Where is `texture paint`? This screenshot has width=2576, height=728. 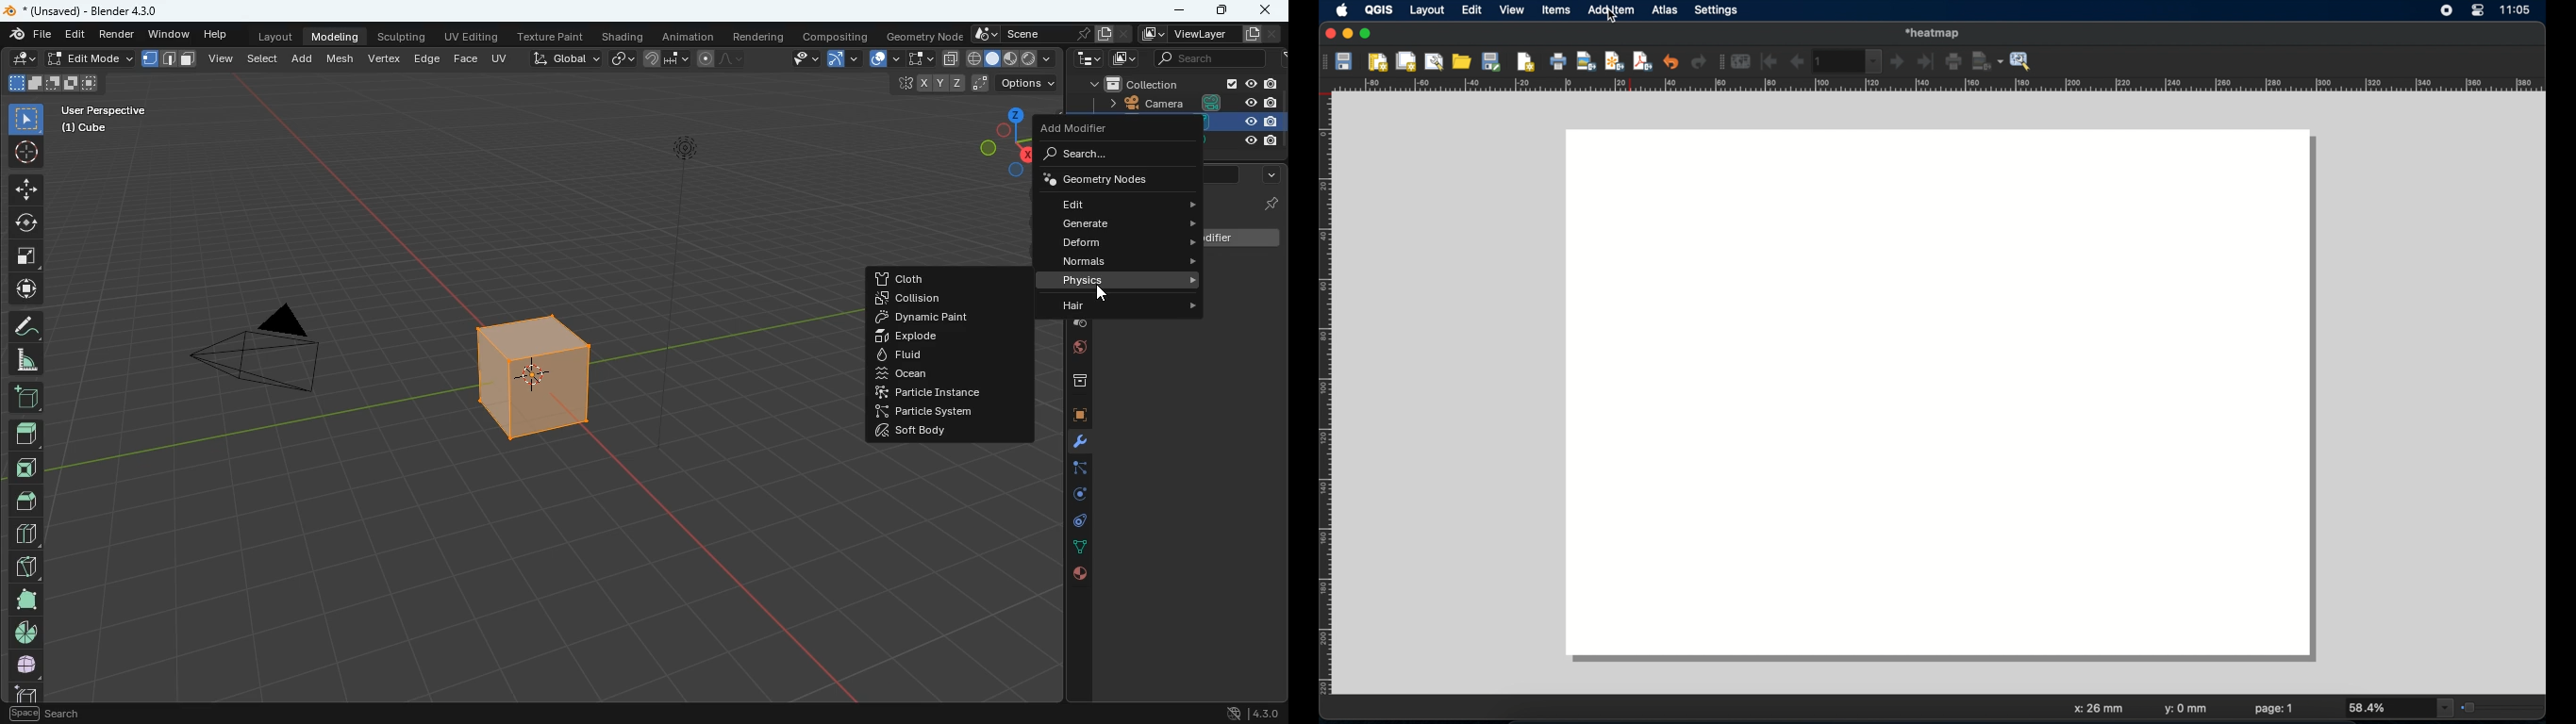
texture paint is located at coordinates (551, 34).